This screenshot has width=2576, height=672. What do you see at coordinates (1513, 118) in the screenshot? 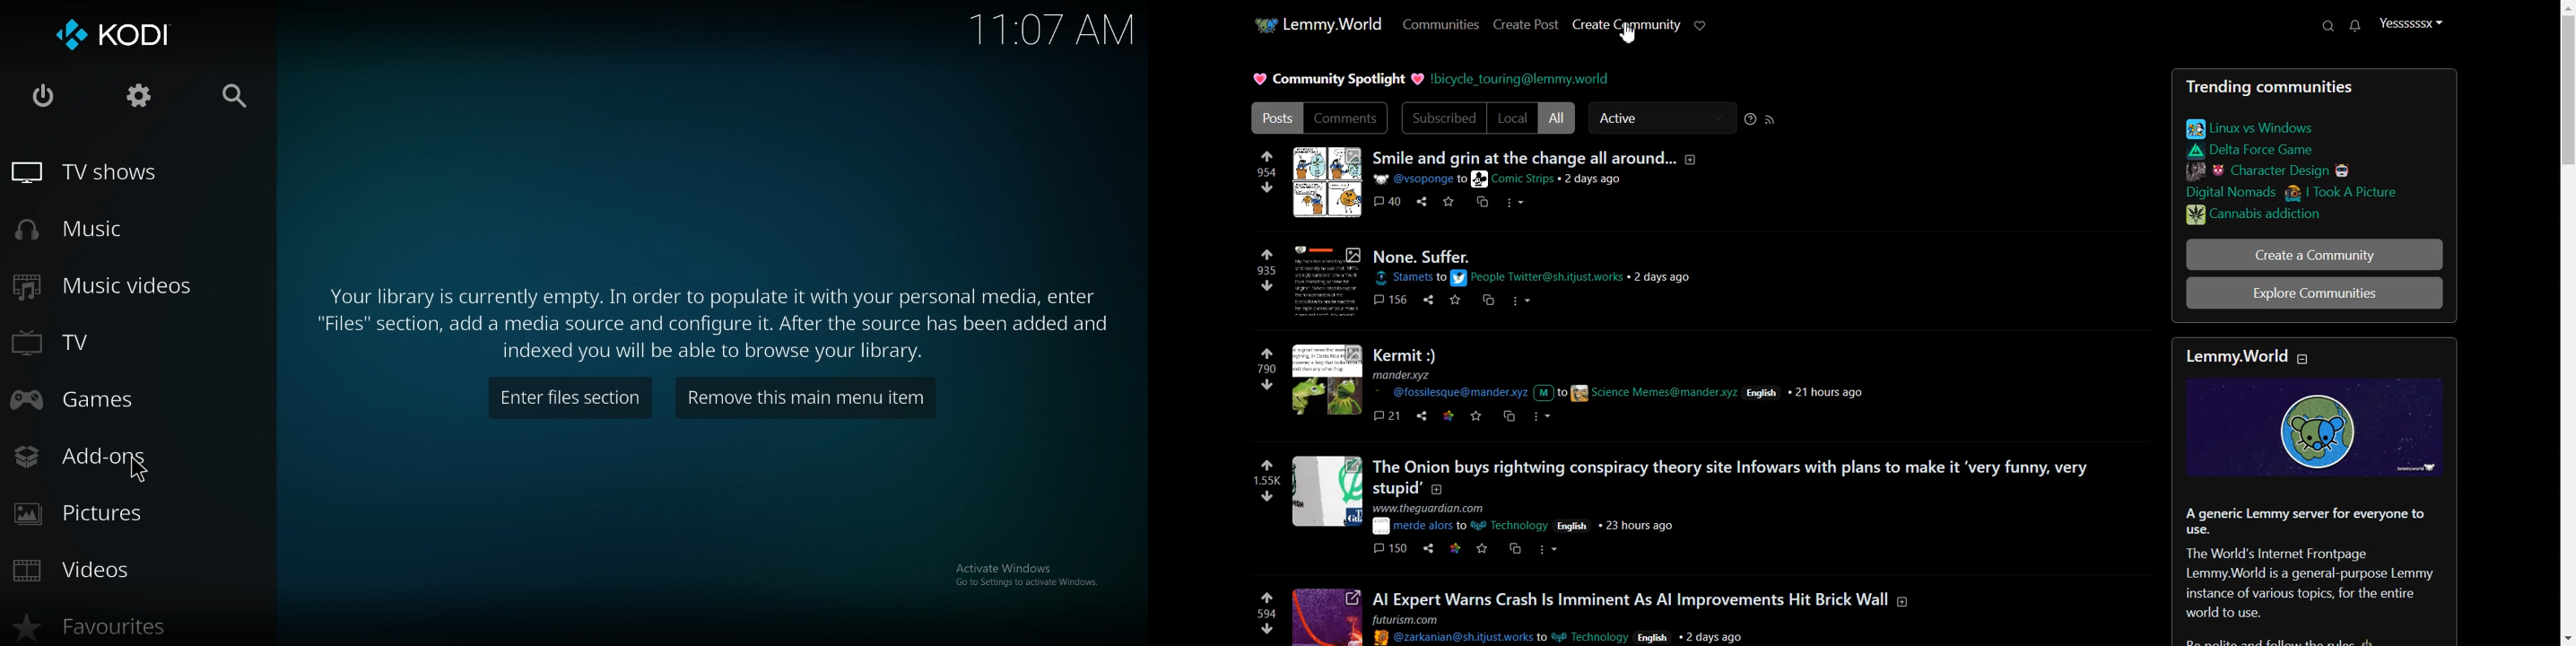
I see `Local` at bounding box center [1513, 118].